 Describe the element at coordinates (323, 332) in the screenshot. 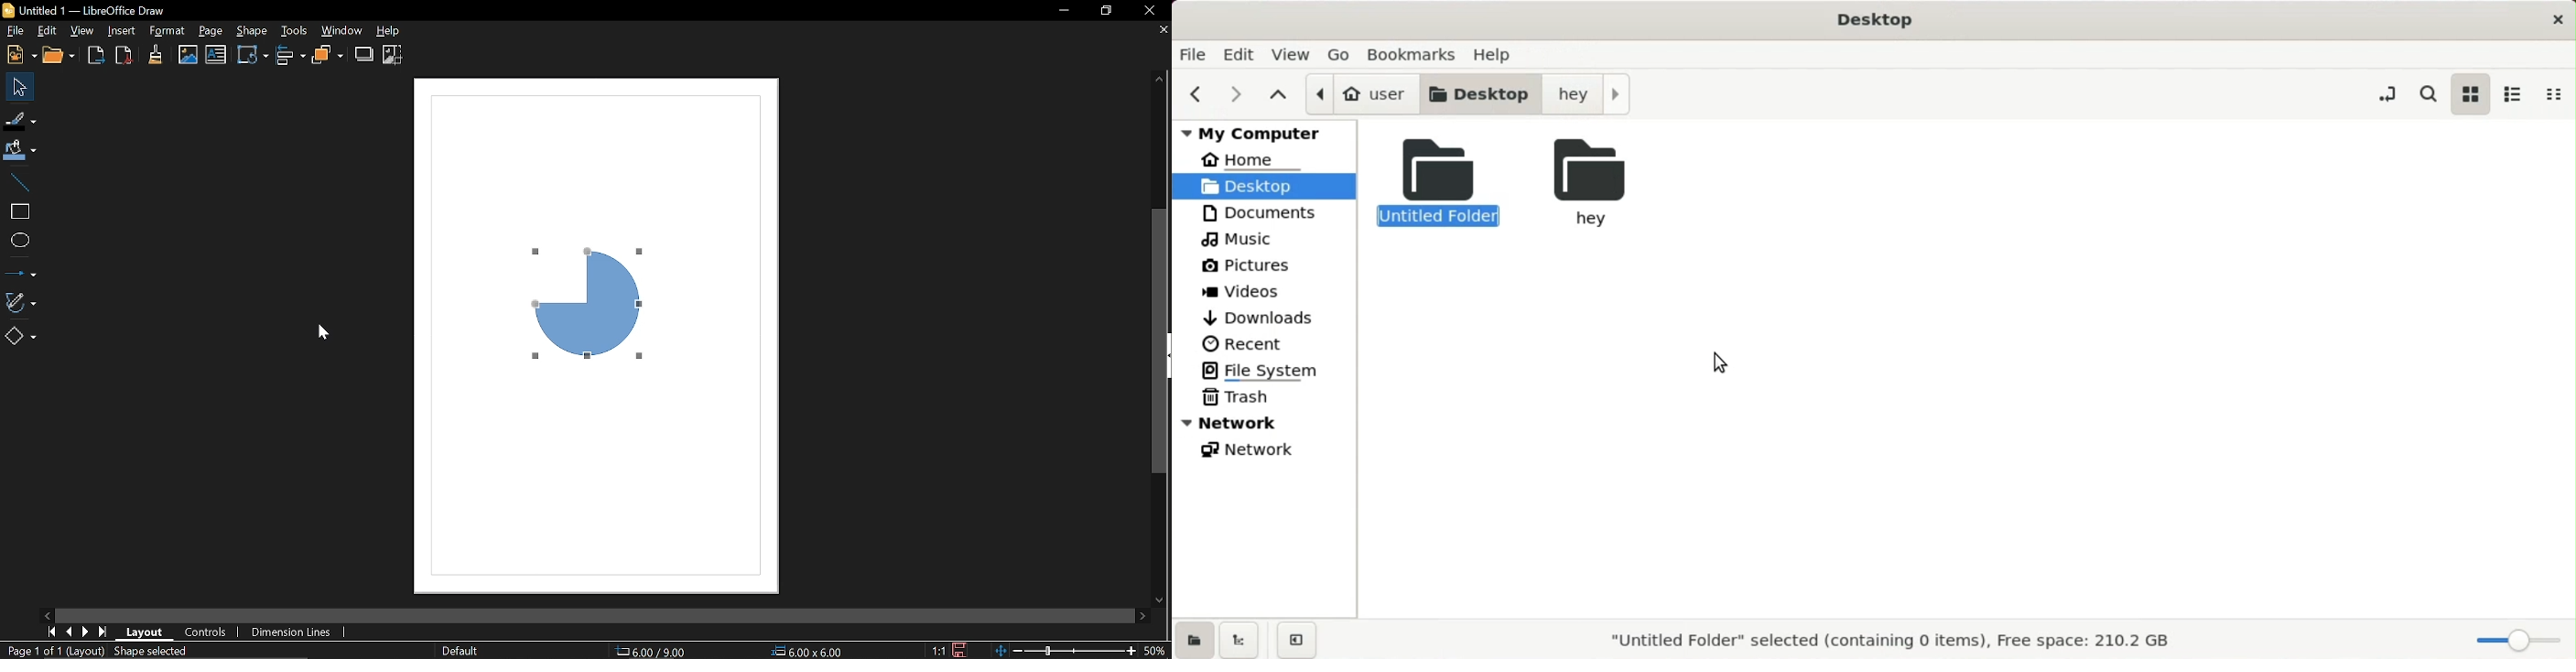

I see `cursor` at that location.